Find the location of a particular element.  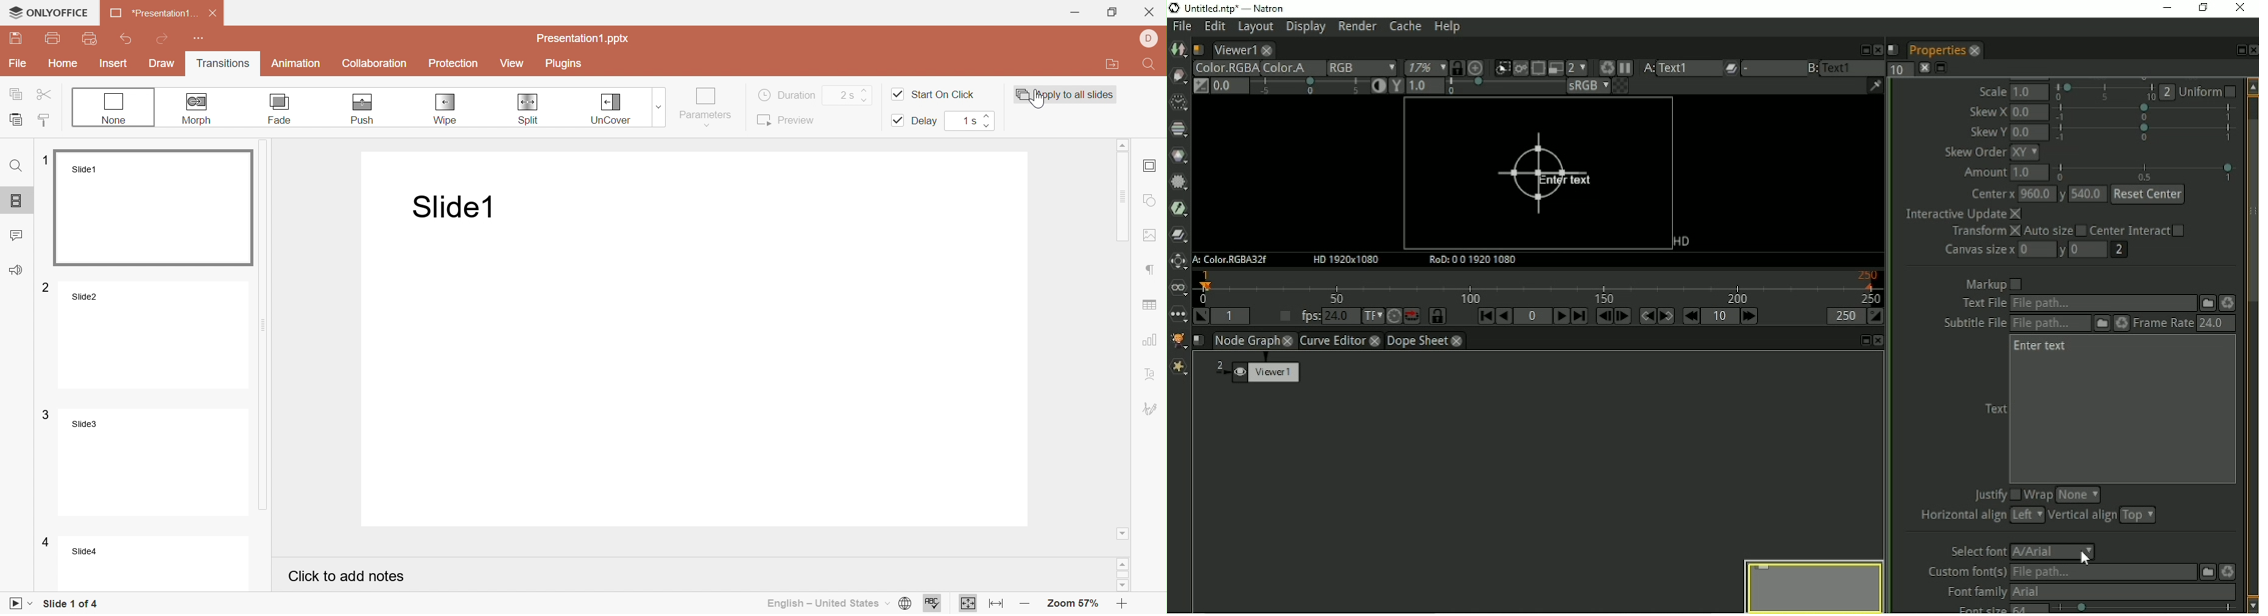

Layout is located at coordinates (1254, 29).